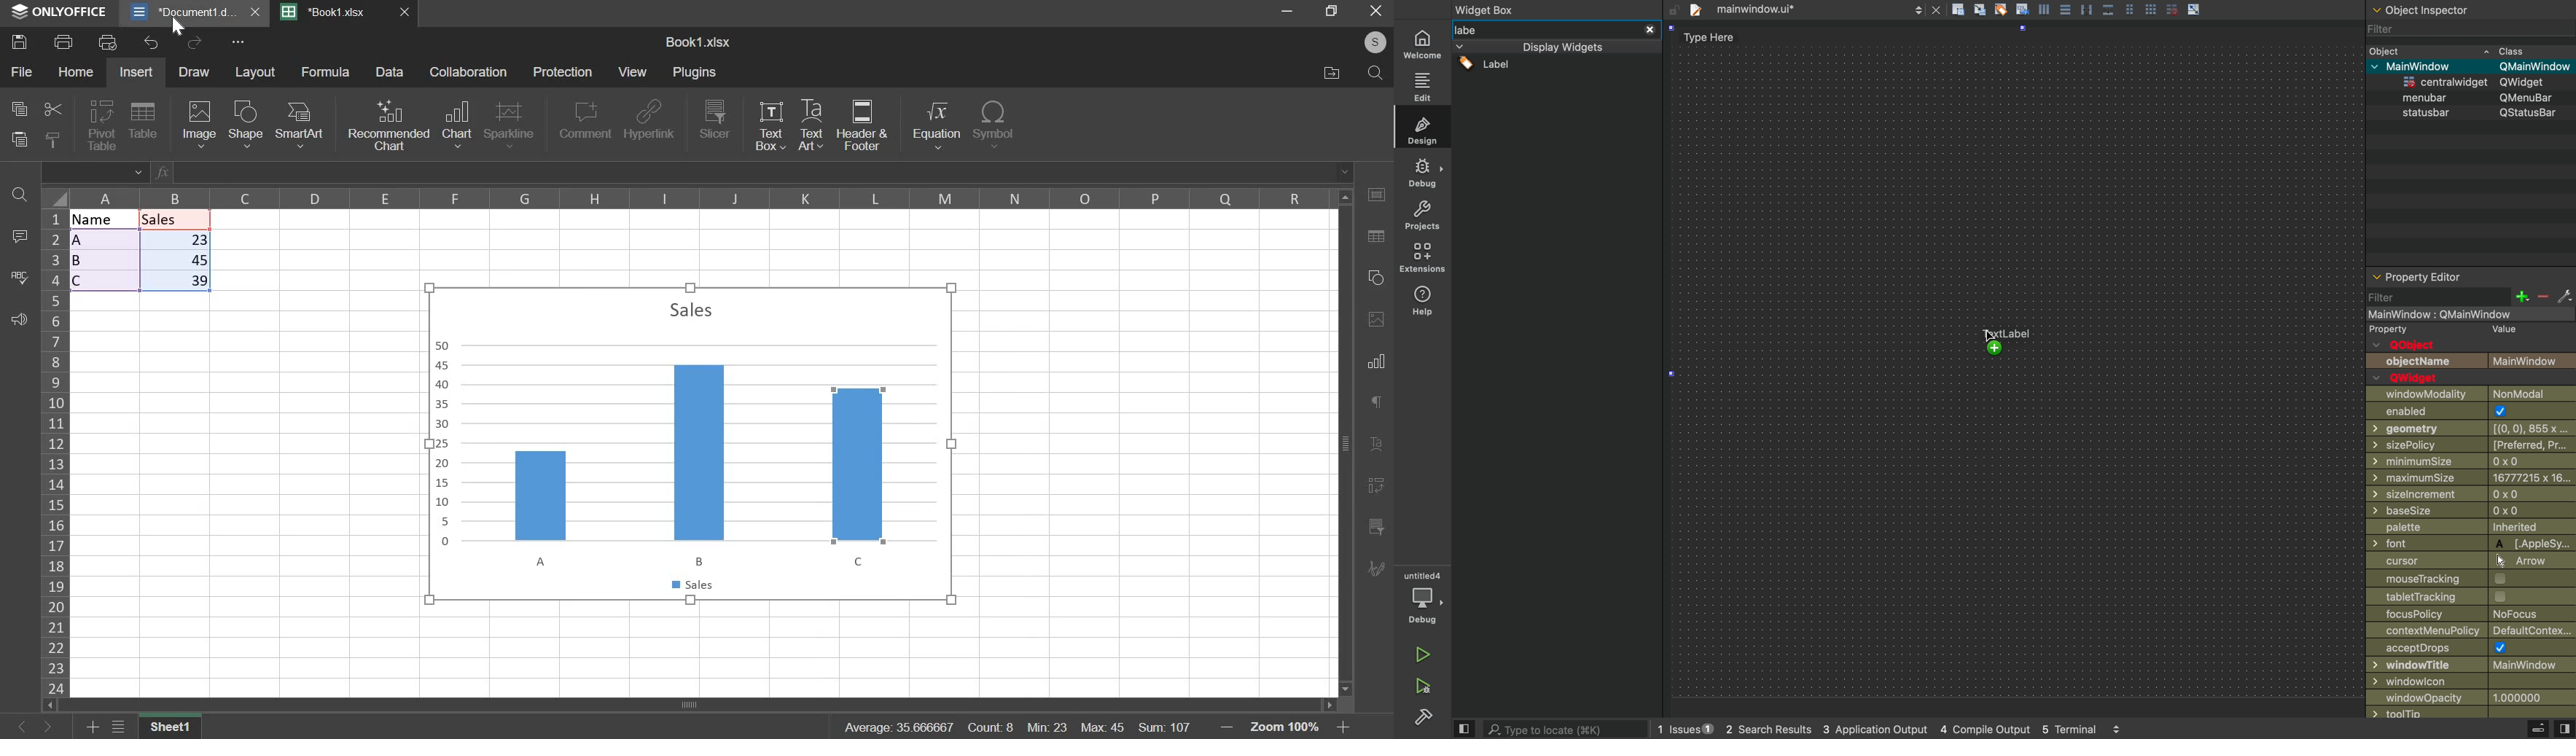  I want to click on file actions, so click(1958, 11).